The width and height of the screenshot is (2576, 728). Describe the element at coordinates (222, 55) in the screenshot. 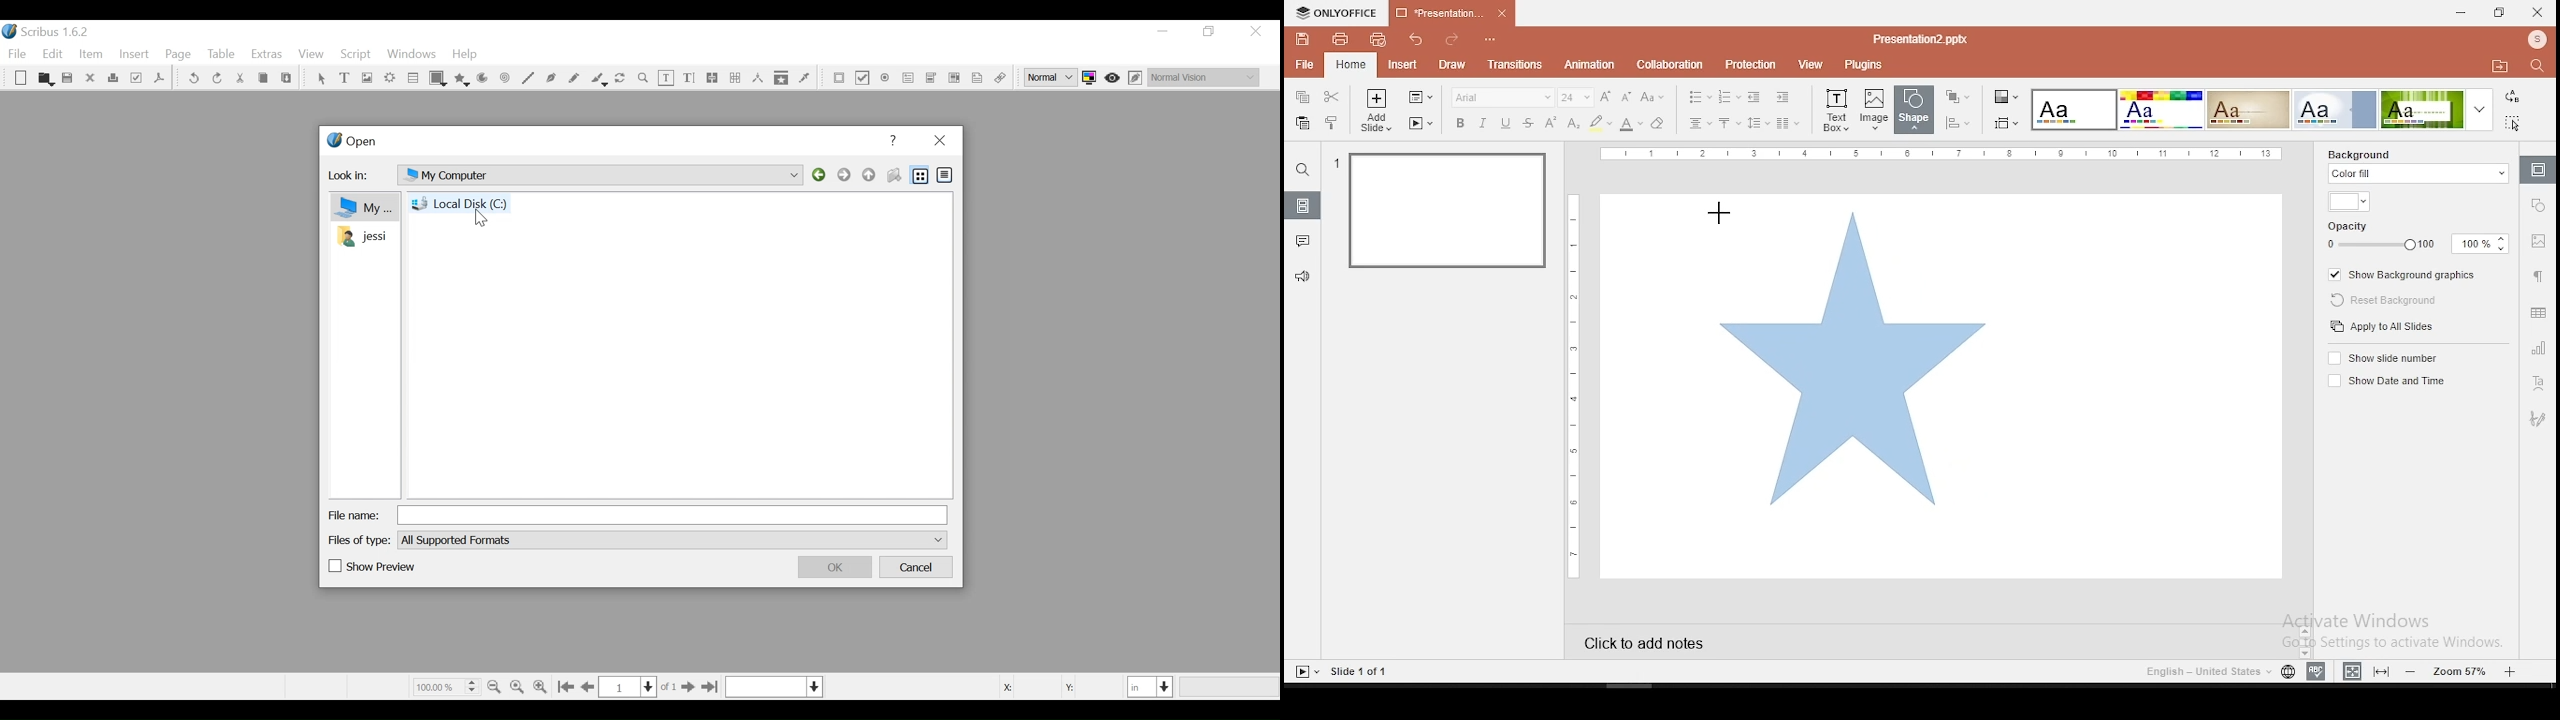

I see `Table` at that location.